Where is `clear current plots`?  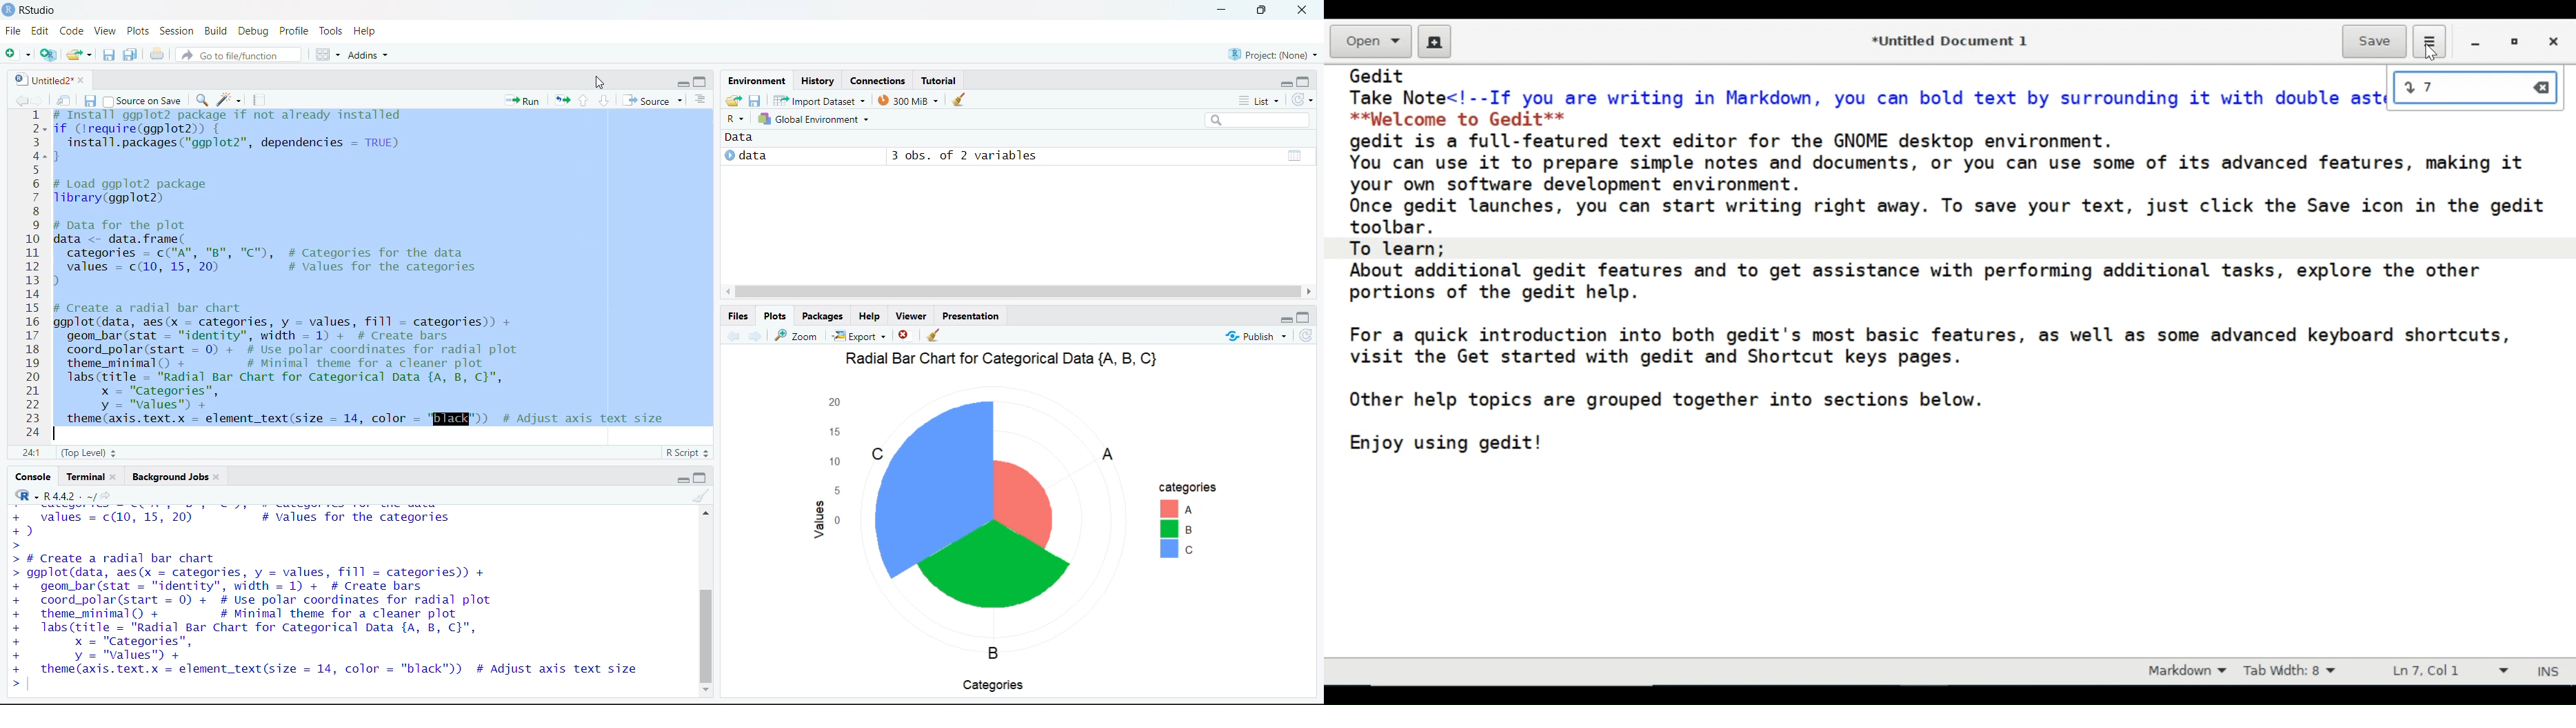 clear current plots is located at coordinates (903, 335).